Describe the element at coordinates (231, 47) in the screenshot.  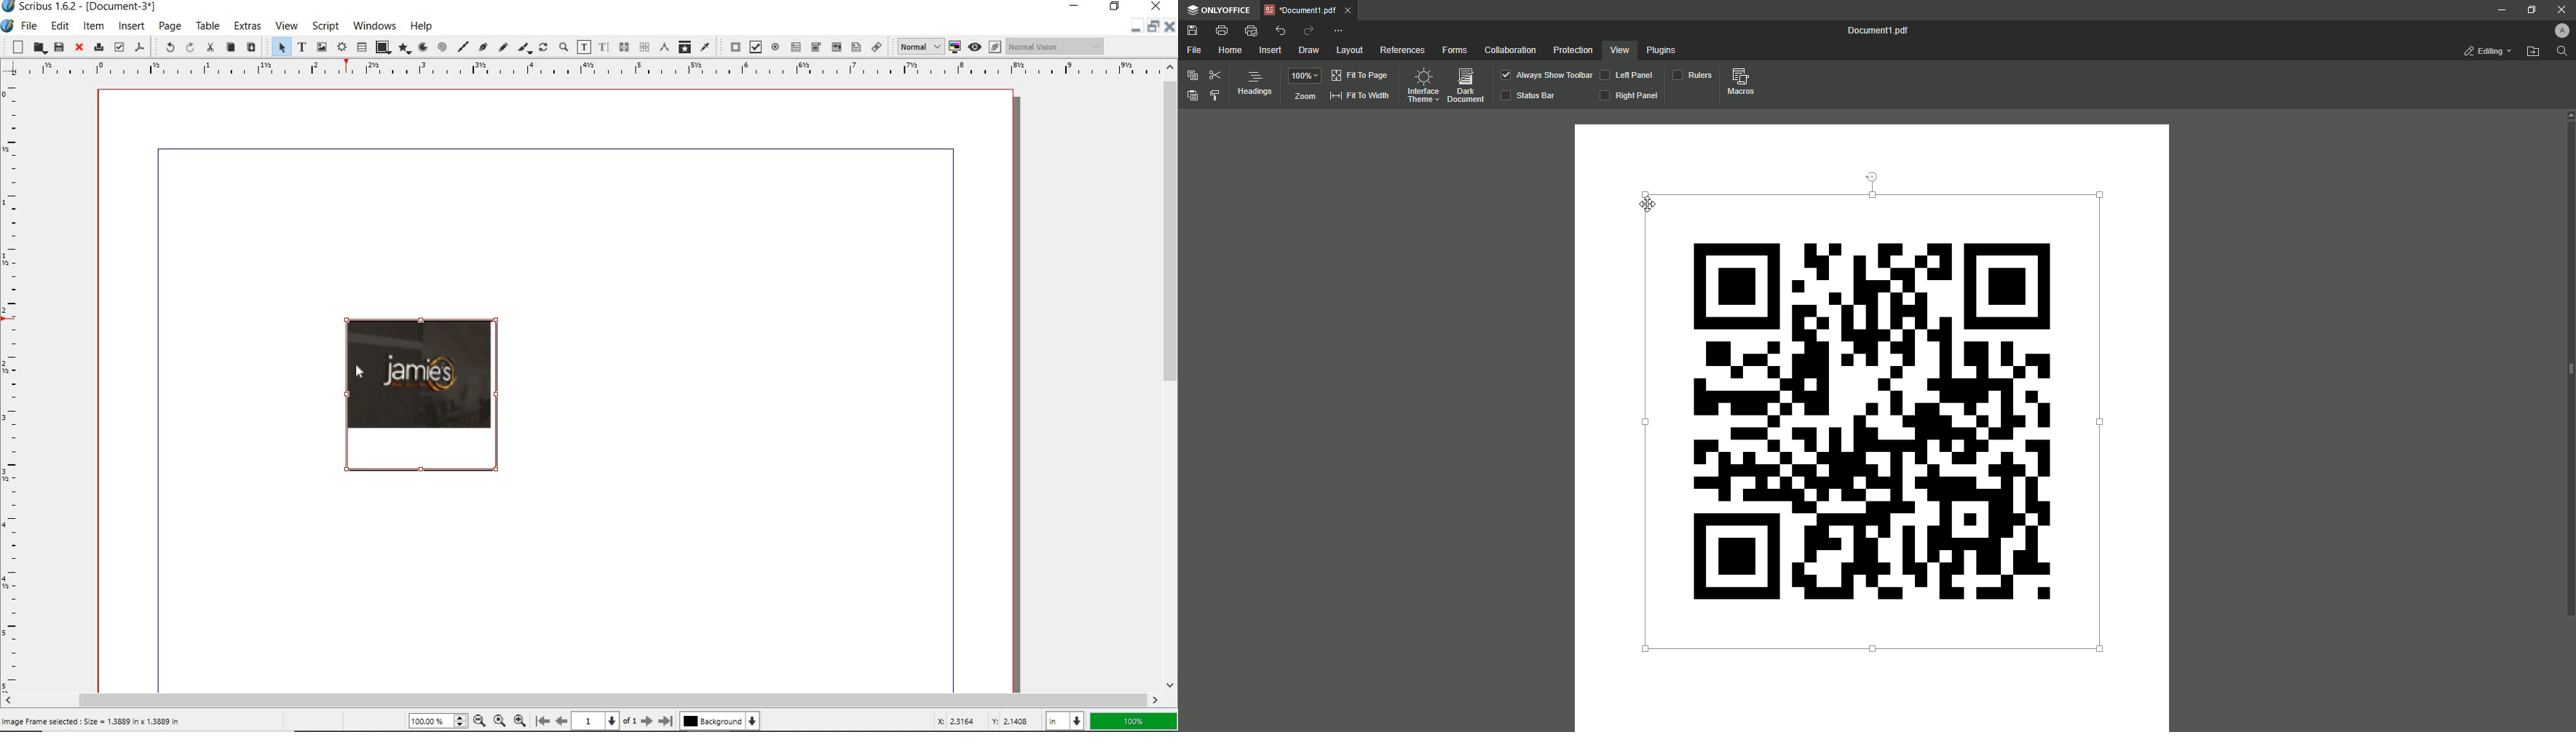
I see `copy` at that location.